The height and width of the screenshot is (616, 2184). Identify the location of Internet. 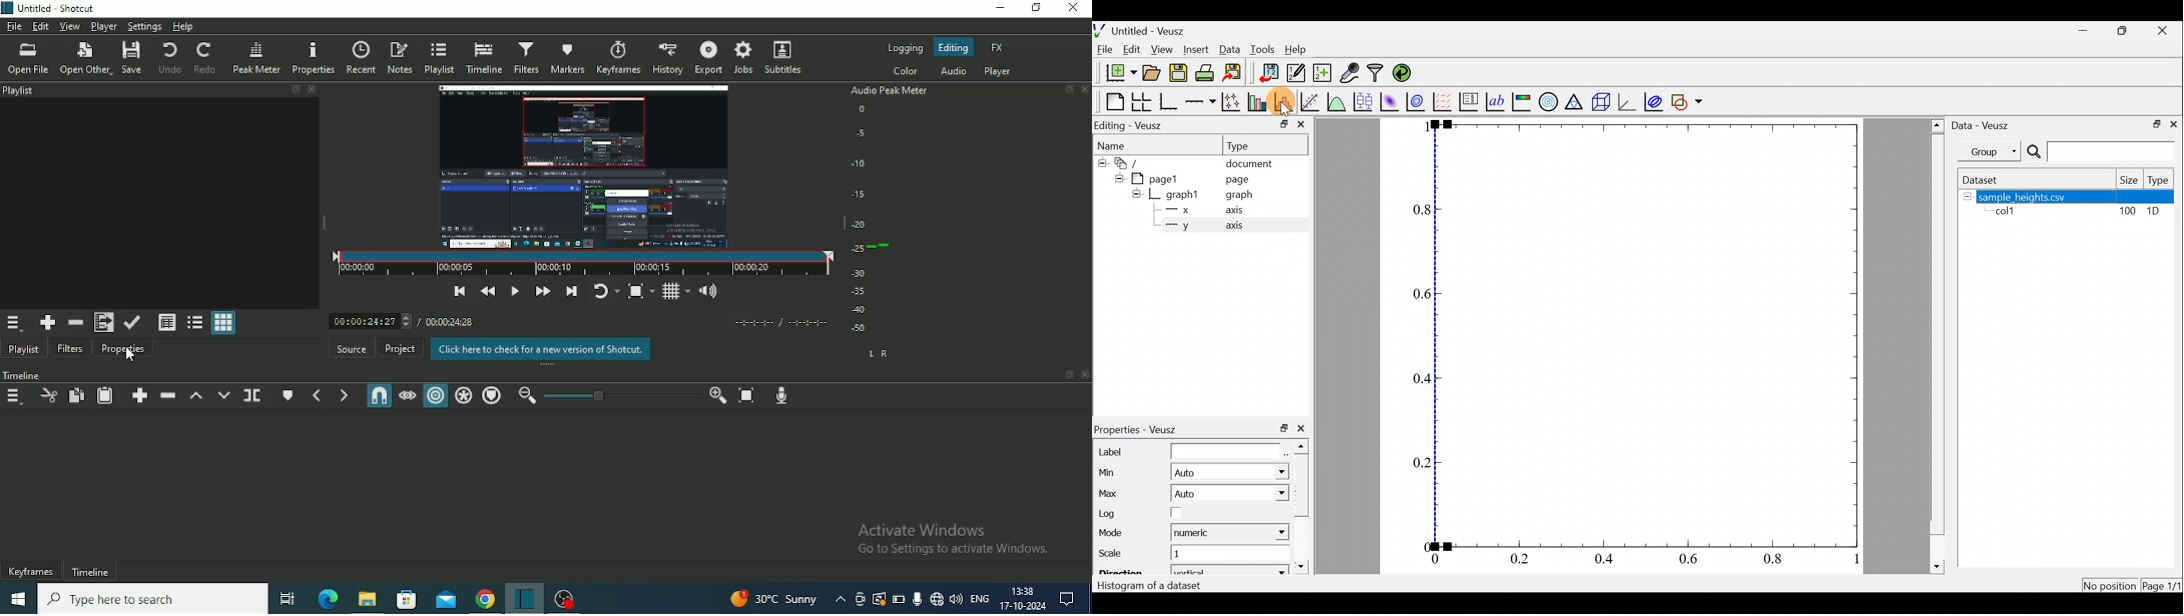
(936, 600).